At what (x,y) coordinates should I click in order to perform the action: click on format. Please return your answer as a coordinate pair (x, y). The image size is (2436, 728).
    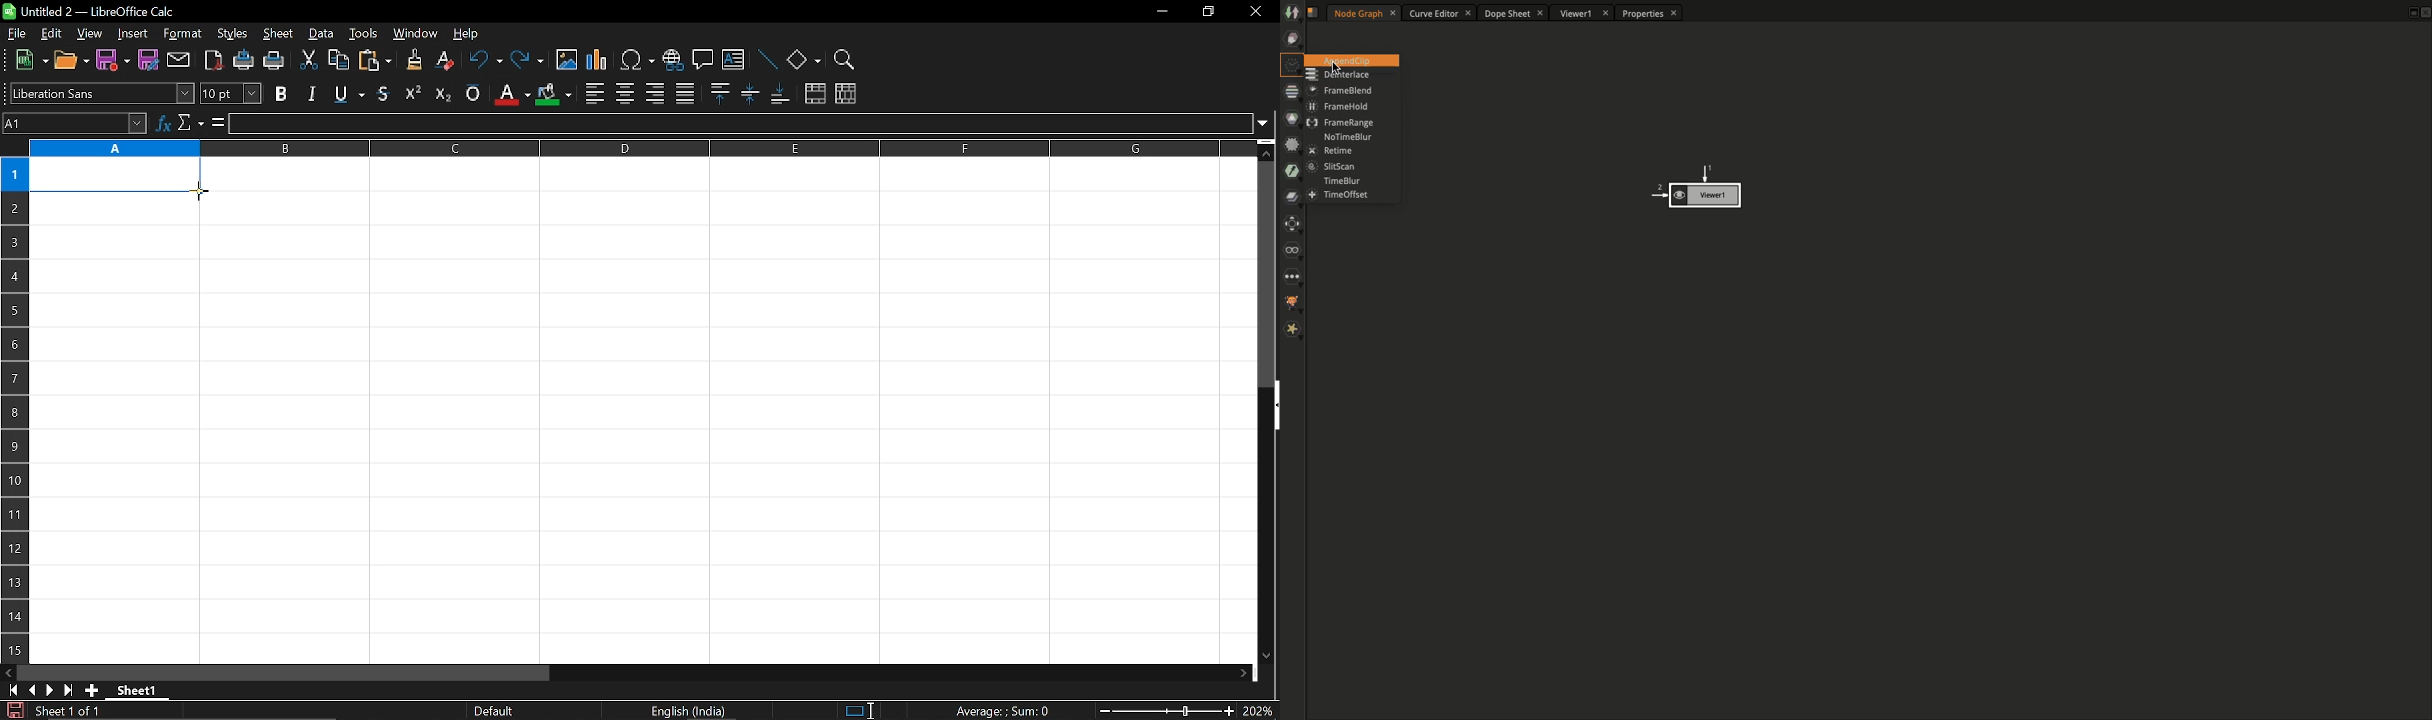
    Looking at the image, I should click on (183, 34).